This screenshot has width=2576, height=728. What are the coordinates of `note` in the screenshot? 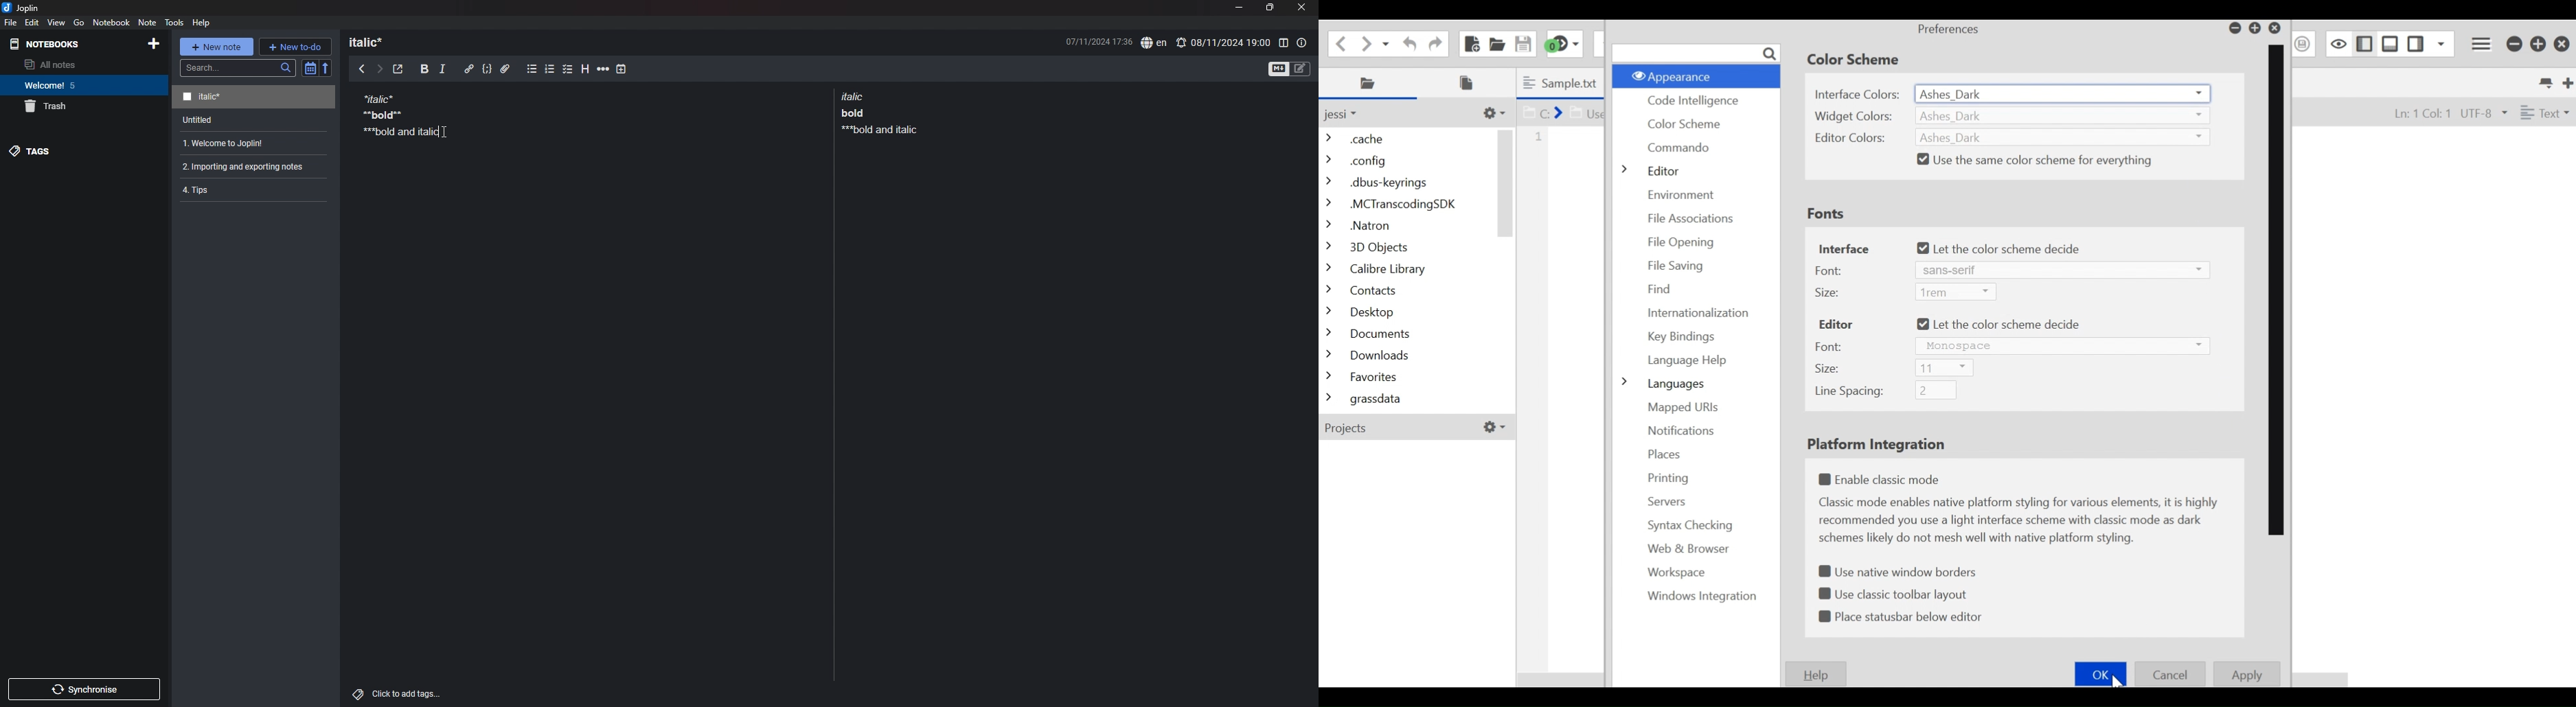 It's located at (249, 189).